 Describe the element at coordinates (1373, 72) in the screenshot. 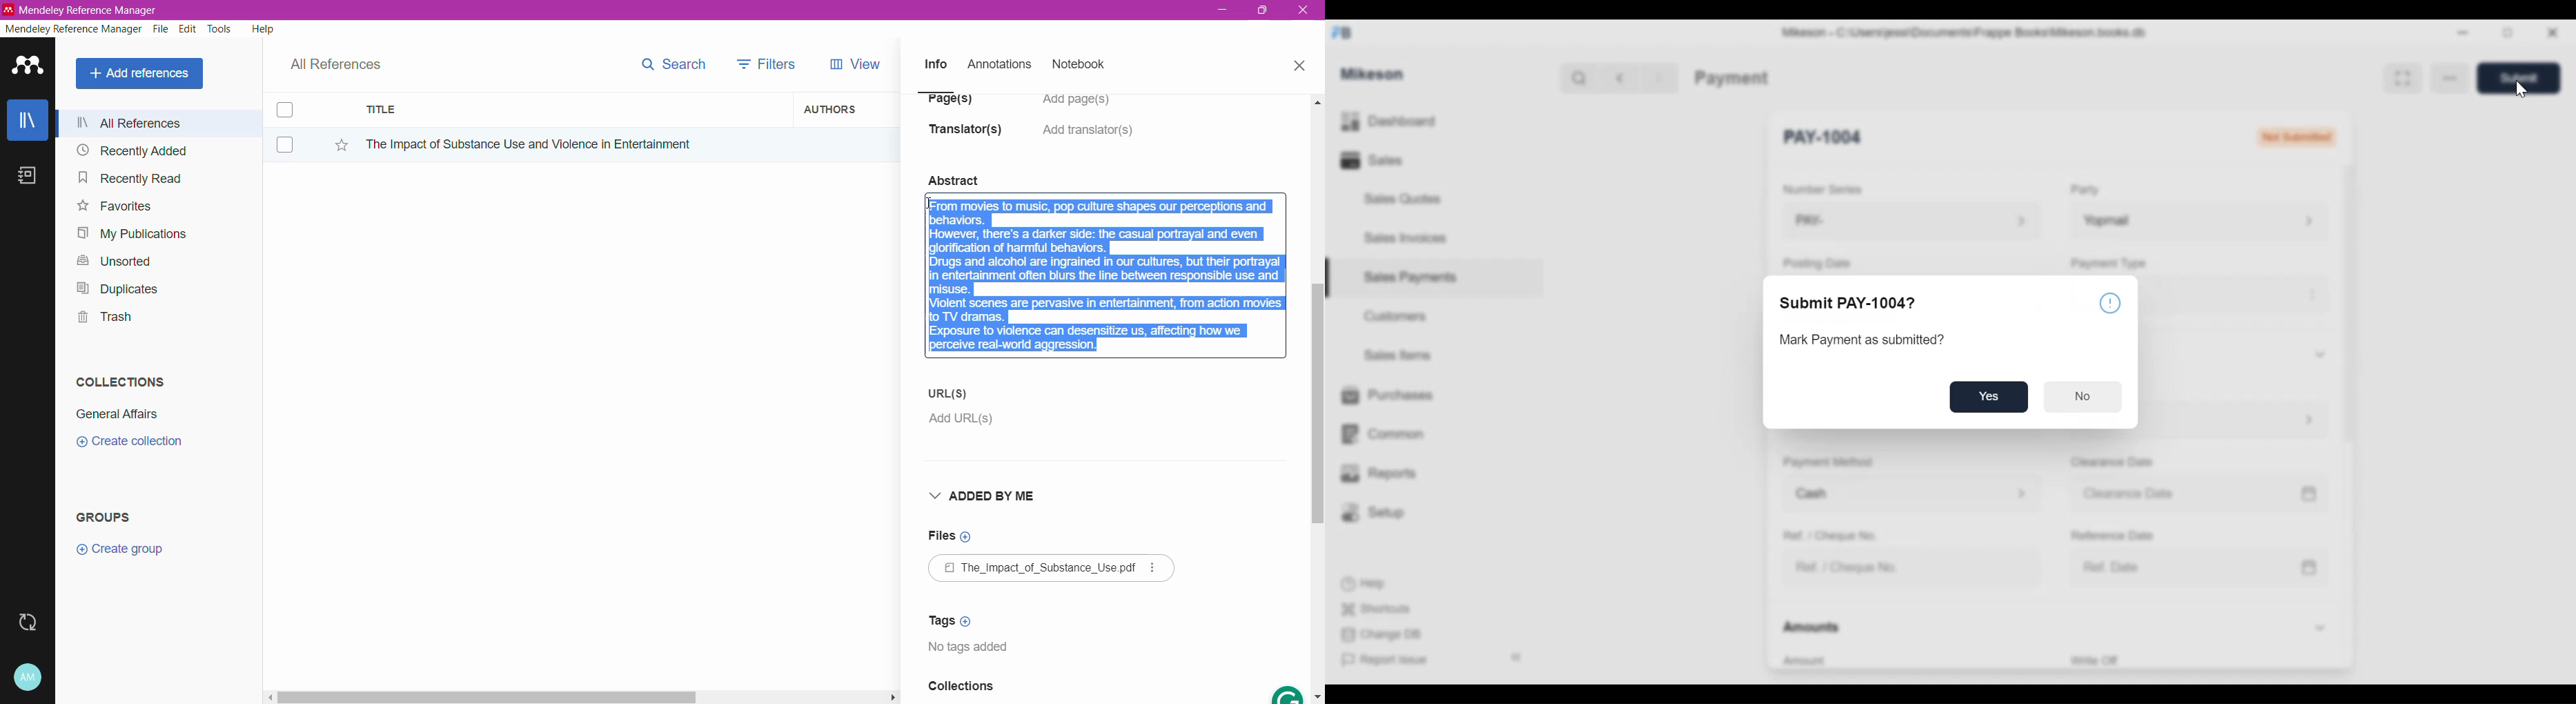

I see `Mikeson` at that location.